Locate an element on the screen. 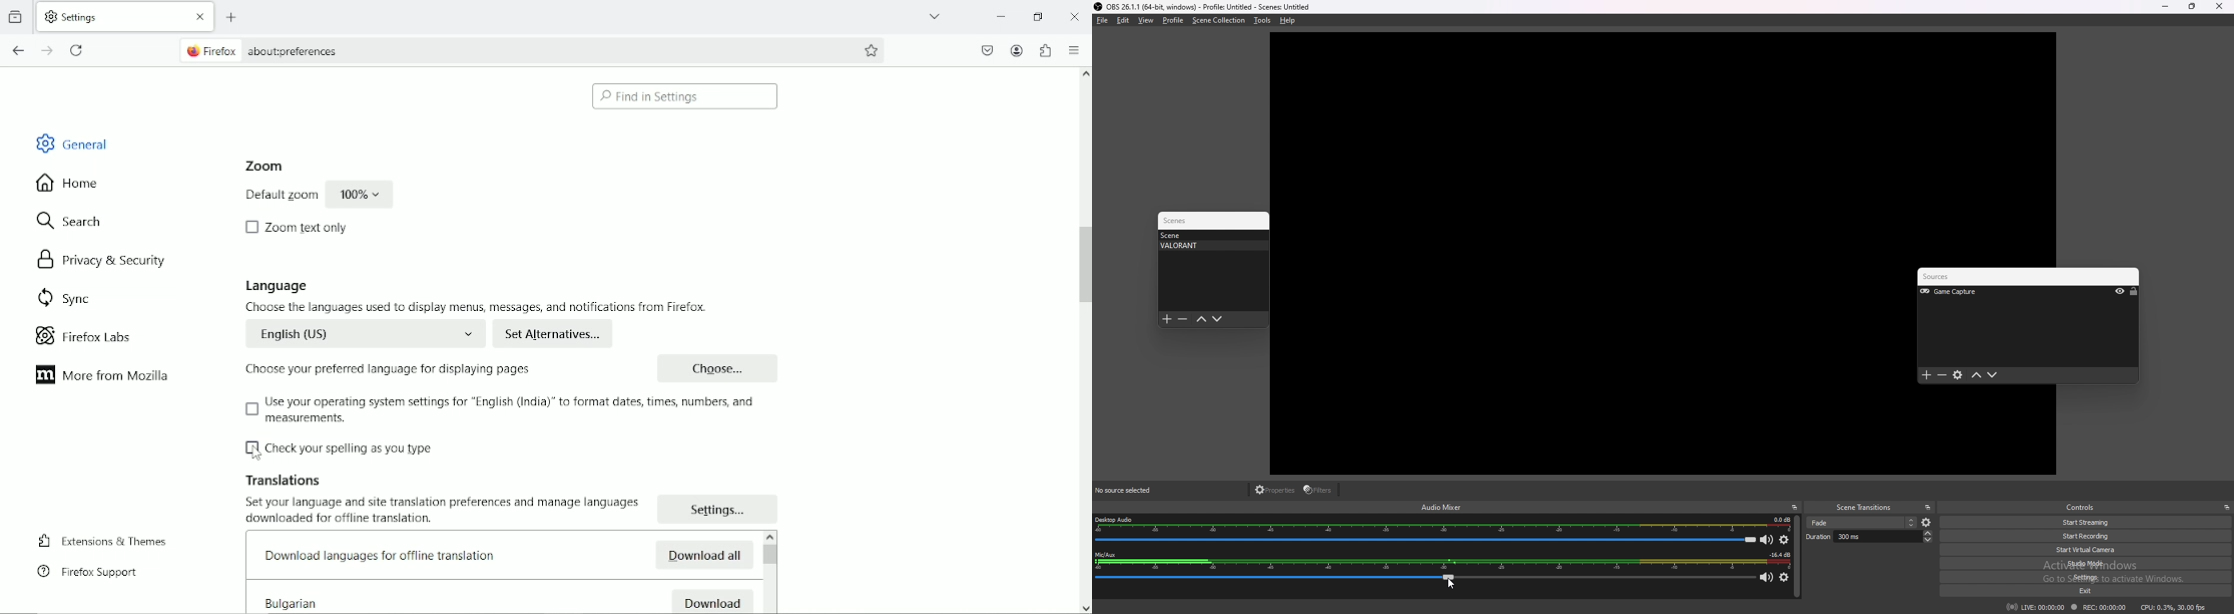 Image resolution: width=2240 pixels, height=616 pixels. live 00:00:00 is located at coordinates (2036, 607).